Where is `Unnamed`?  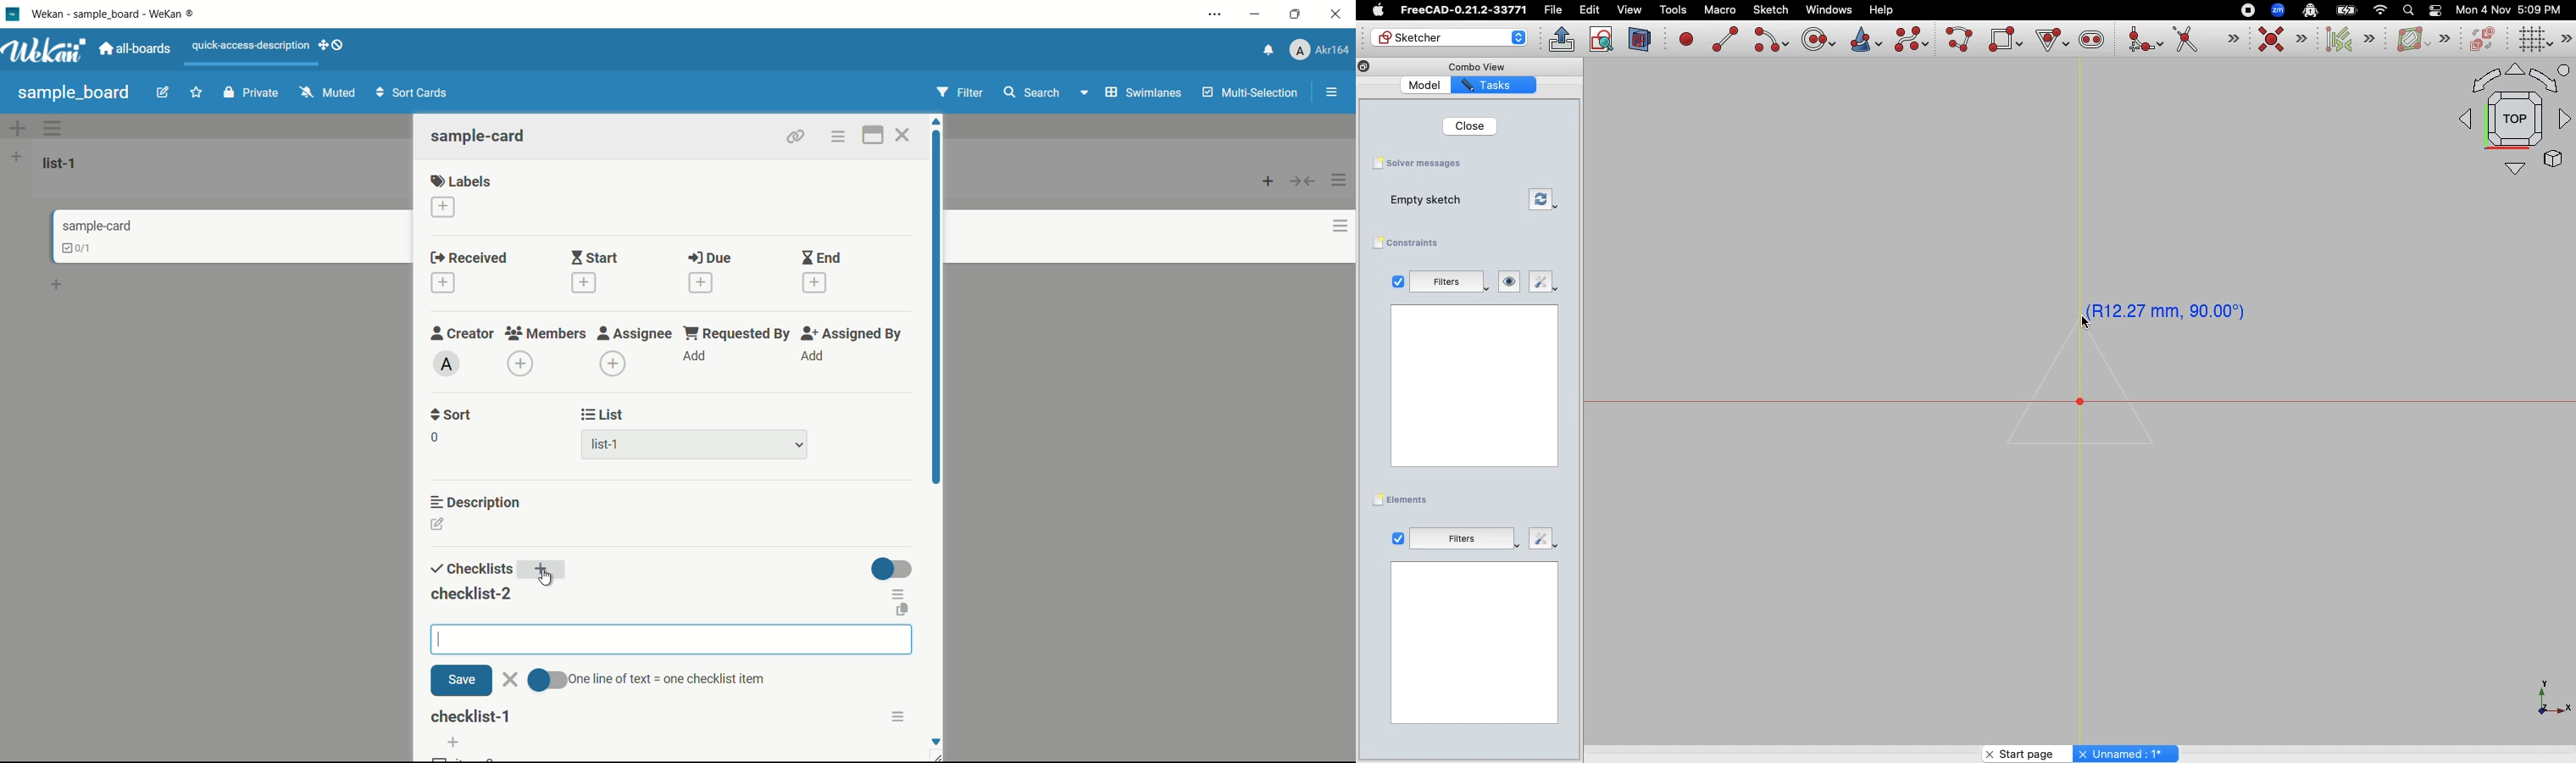
Unnamed is located at coordinates (2128, 753).